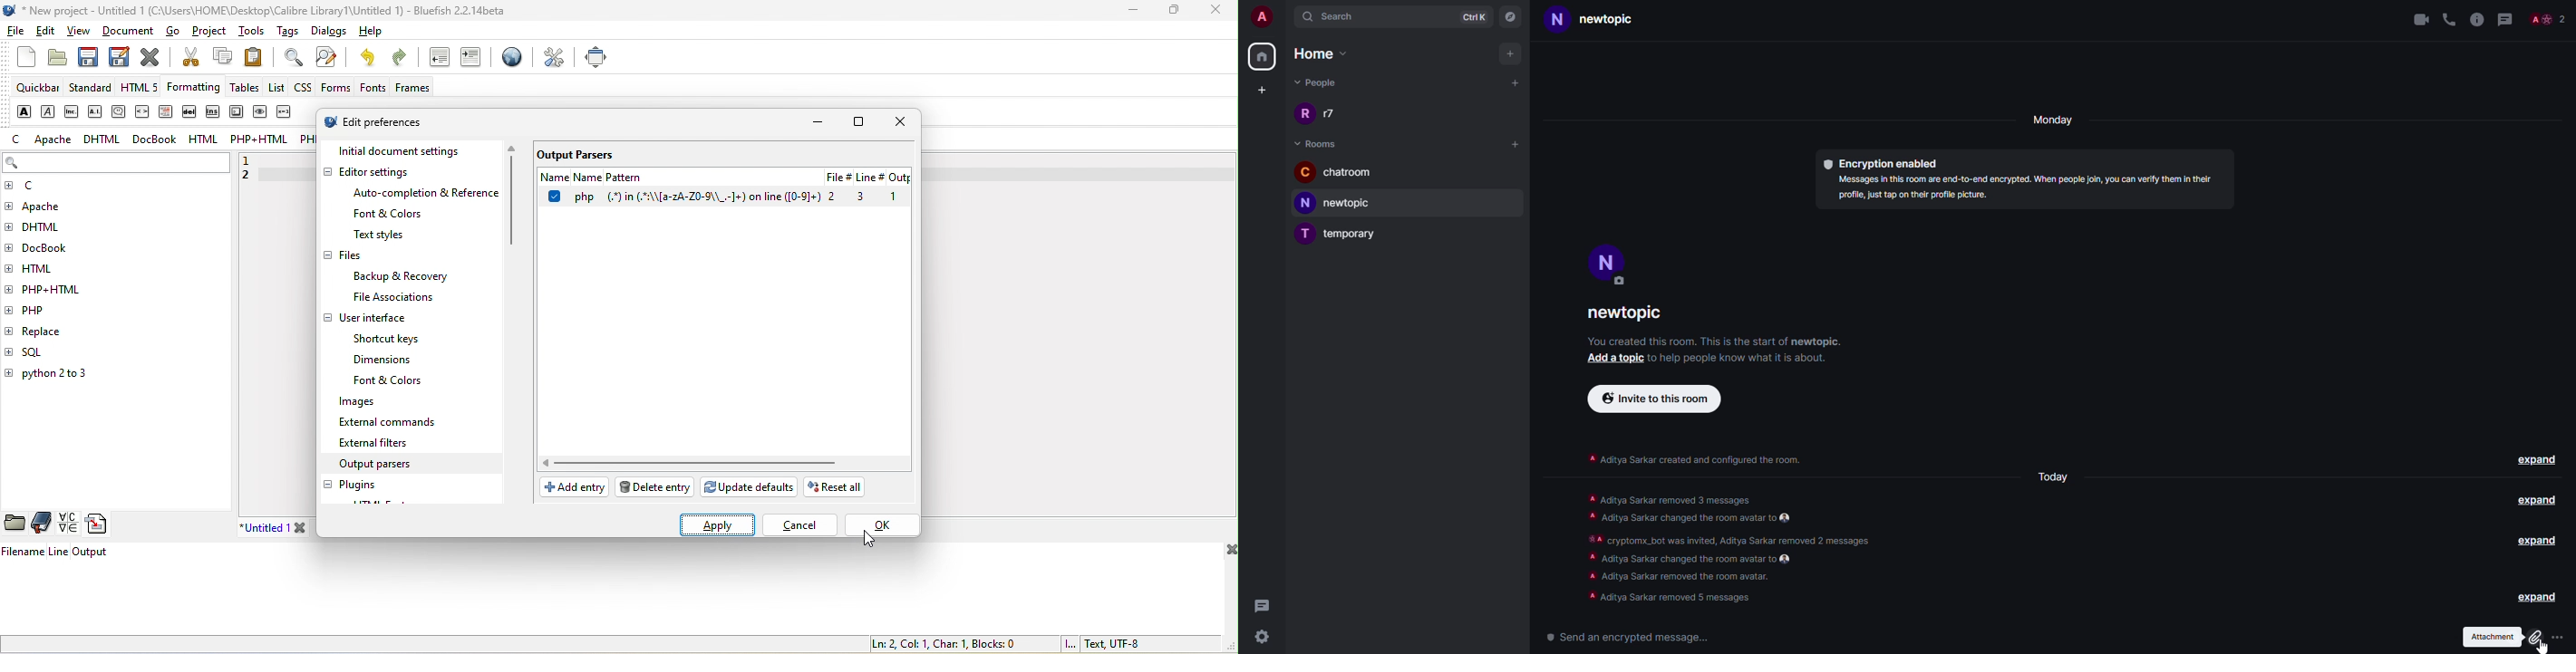  Describe the element at coordinates (392, 339) in the screenshot. I see `shortcut keys` at that location.